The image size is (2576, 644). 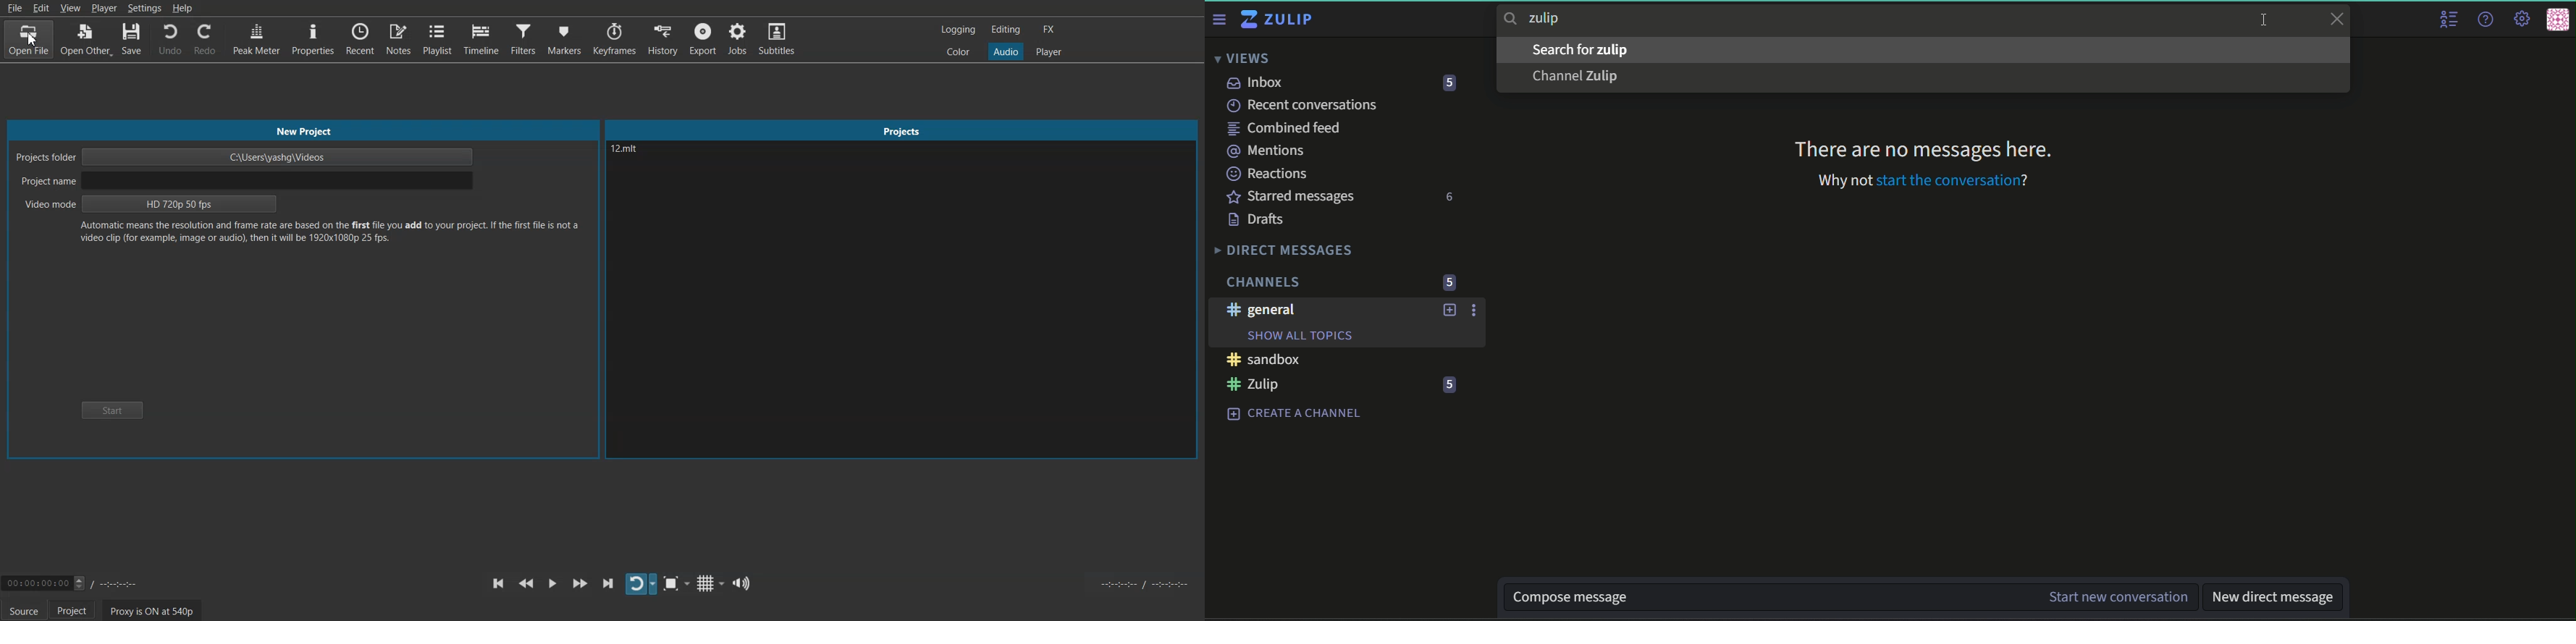 What do you see at coordinates (710, 583) in the screenshot?
I see `Toggle grid display` at bounding box center [710, 583].